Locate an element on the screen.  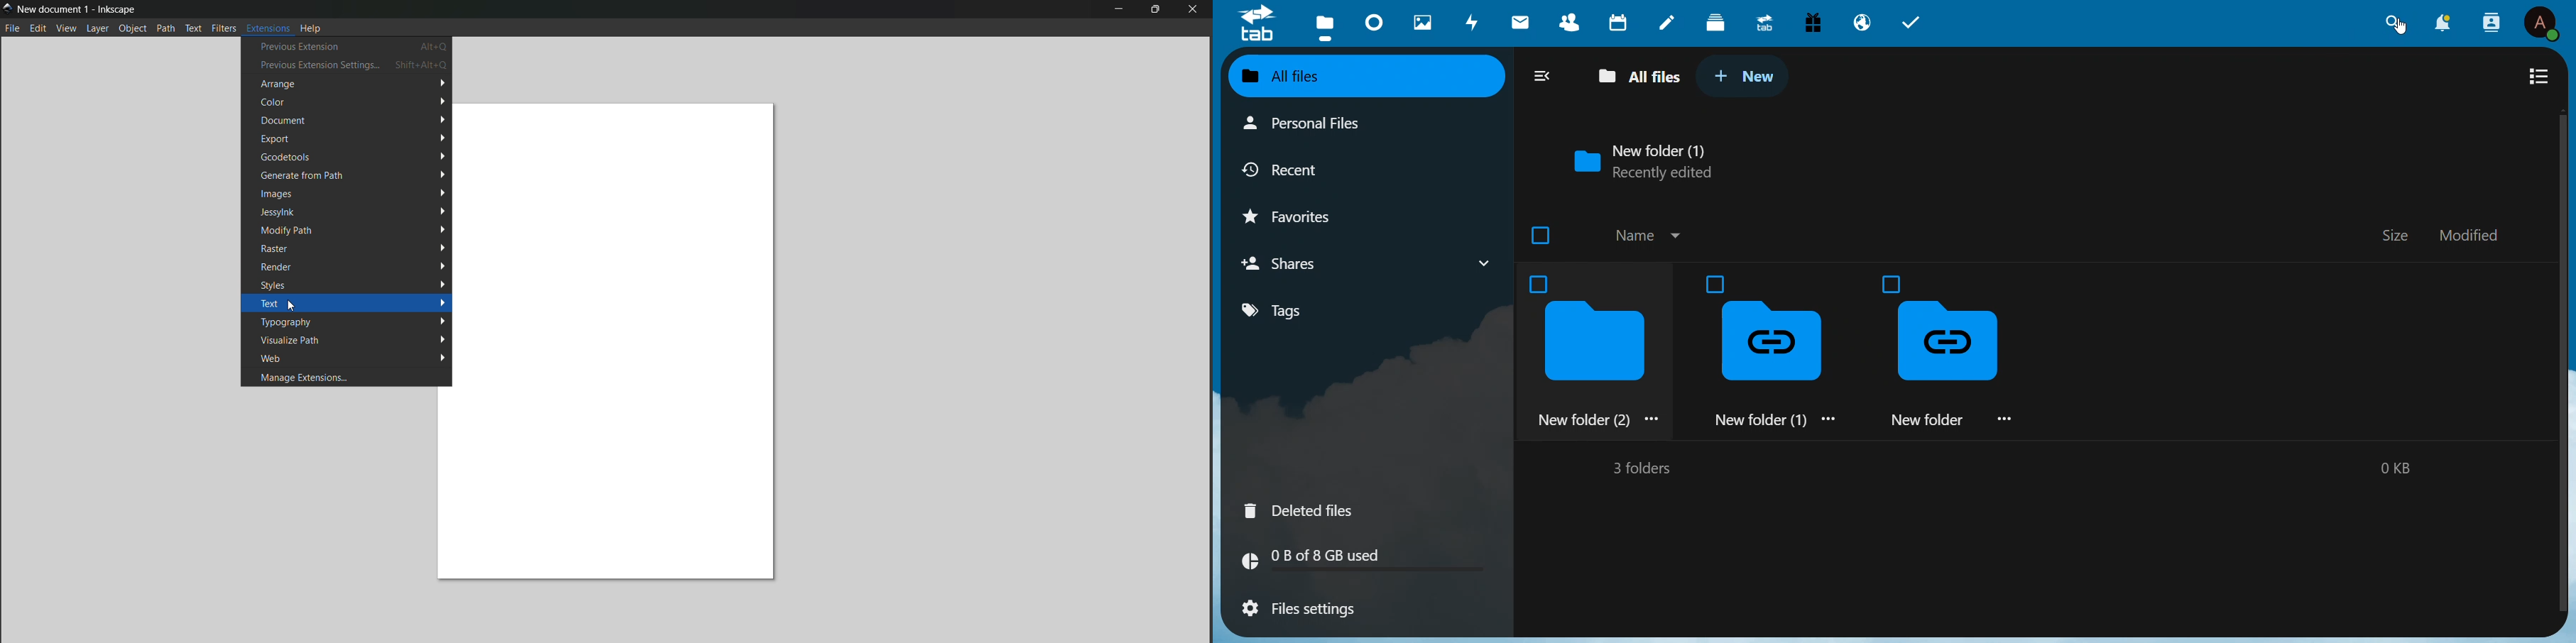
previous extension setting is located at coordinates (348, 65).